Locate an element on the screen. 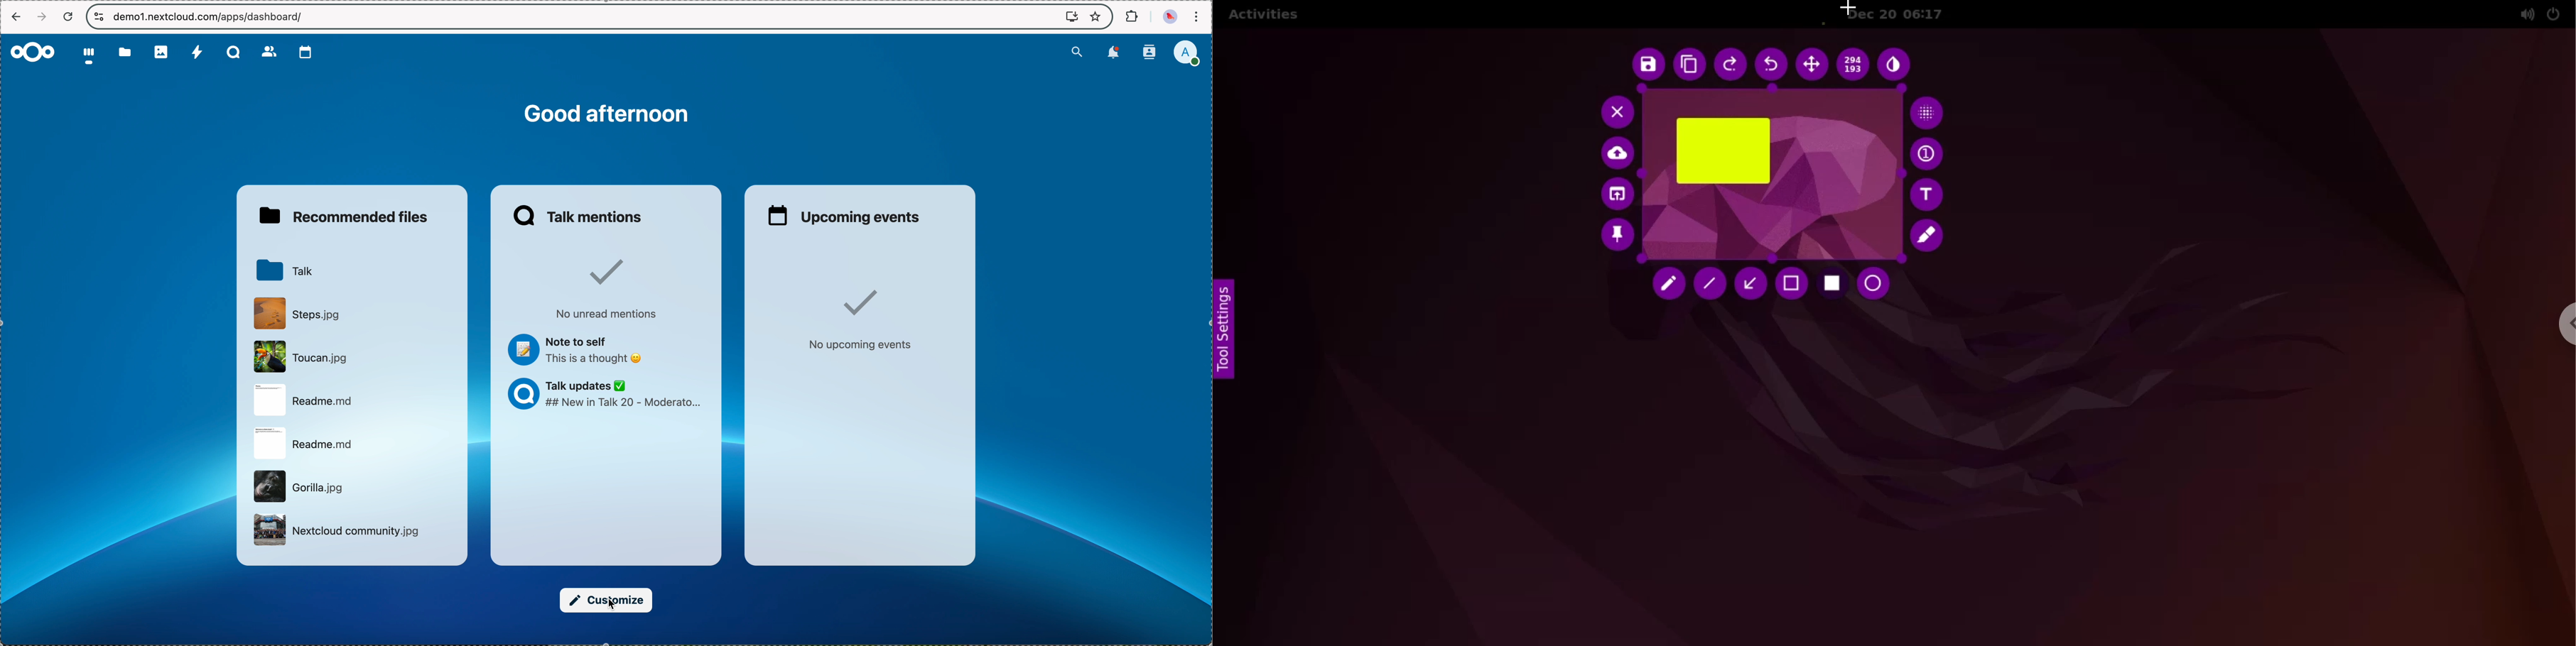 This screenshot has width=2576, height=672. Talk updates is located at coordinates (608, 395).